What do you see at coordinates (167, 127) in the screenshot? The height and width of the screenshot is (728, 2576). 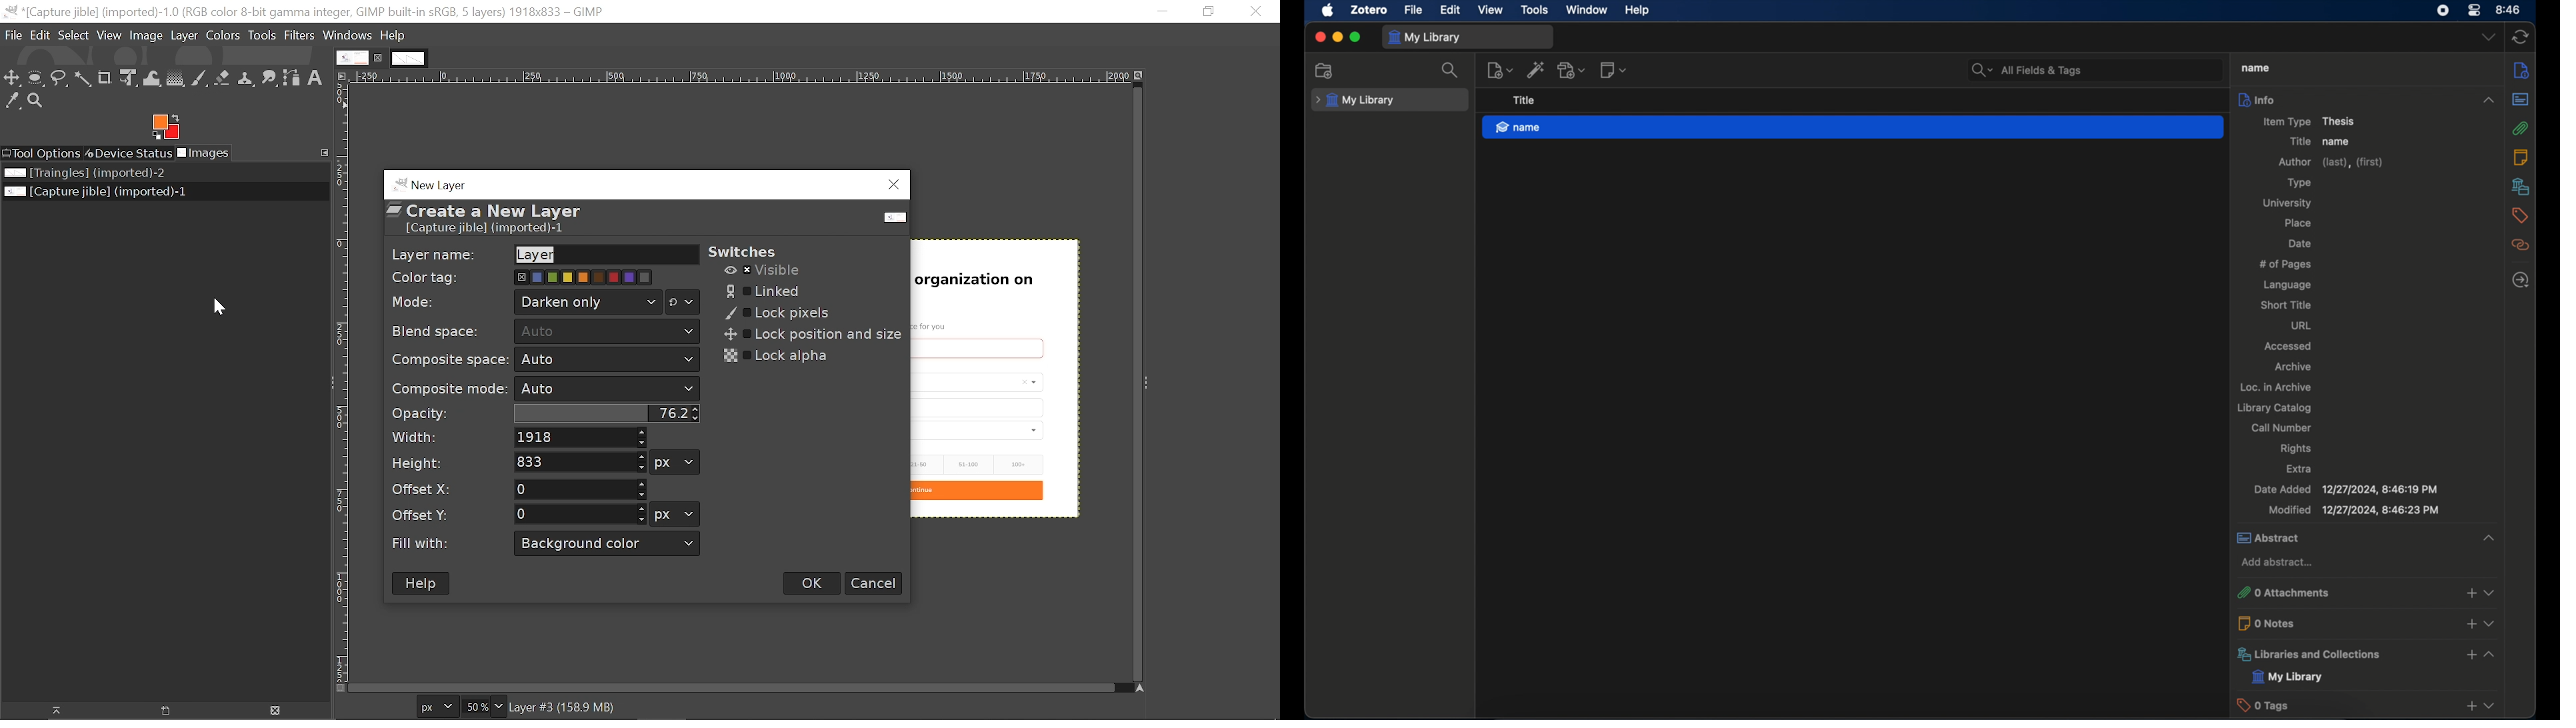 I see `Foreground tool` at bounding box center [167, 127].